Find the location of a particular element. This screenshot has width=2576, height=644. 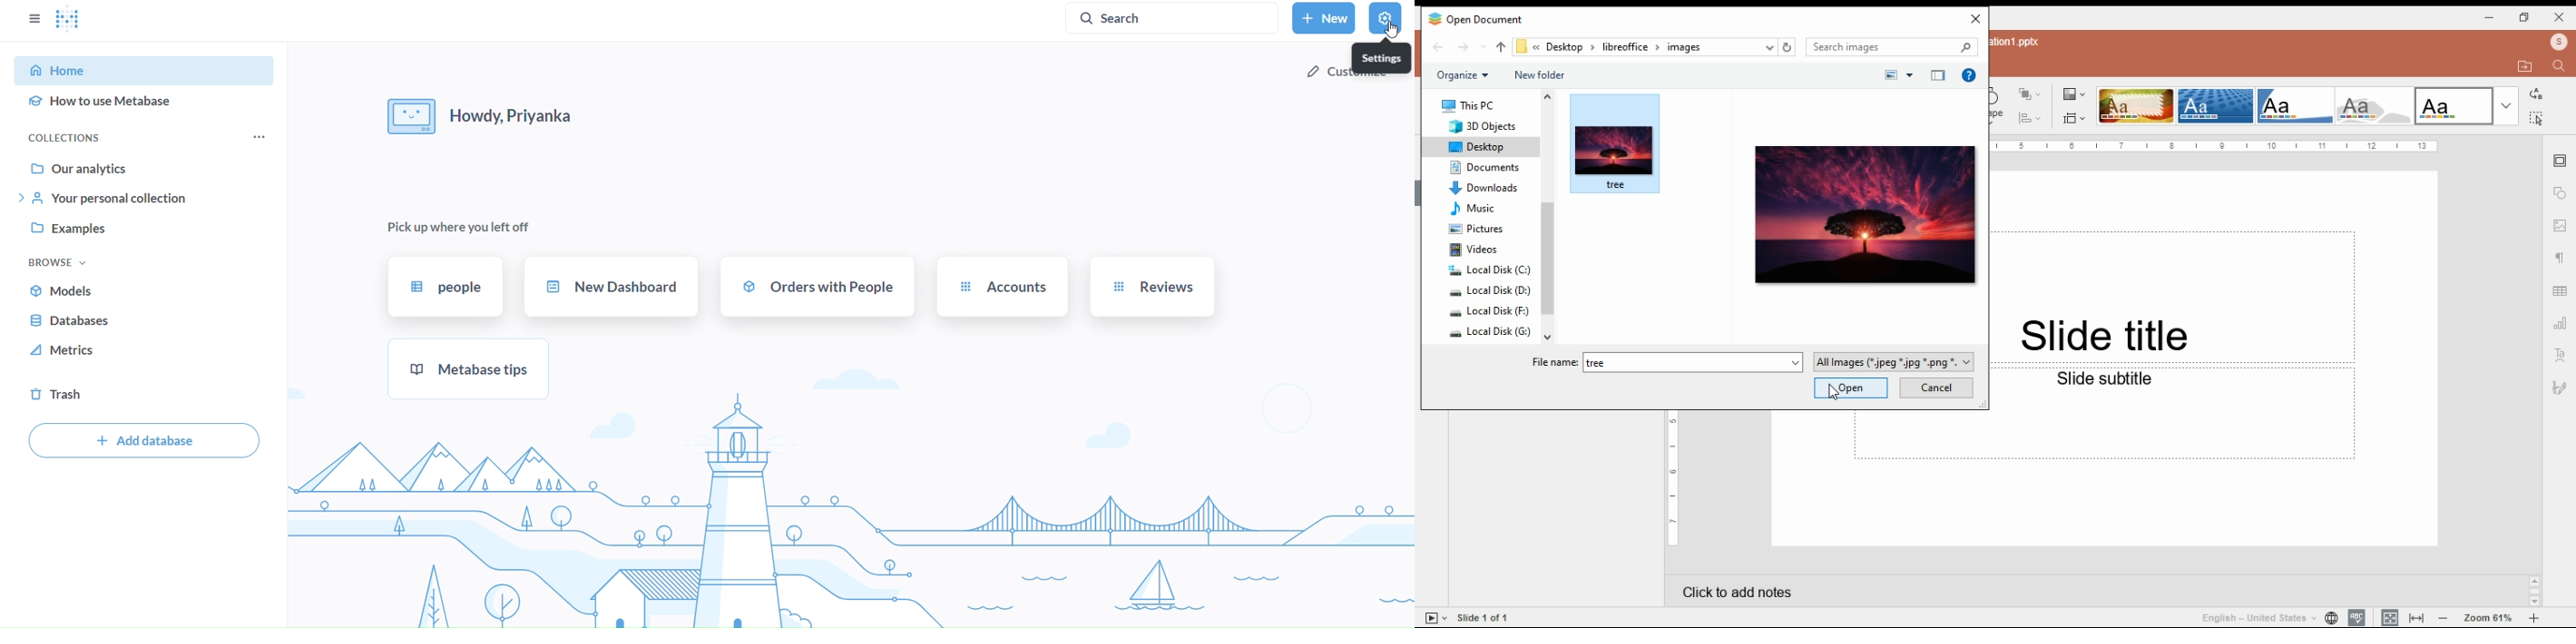

 is located at coordinates (2559, 388).